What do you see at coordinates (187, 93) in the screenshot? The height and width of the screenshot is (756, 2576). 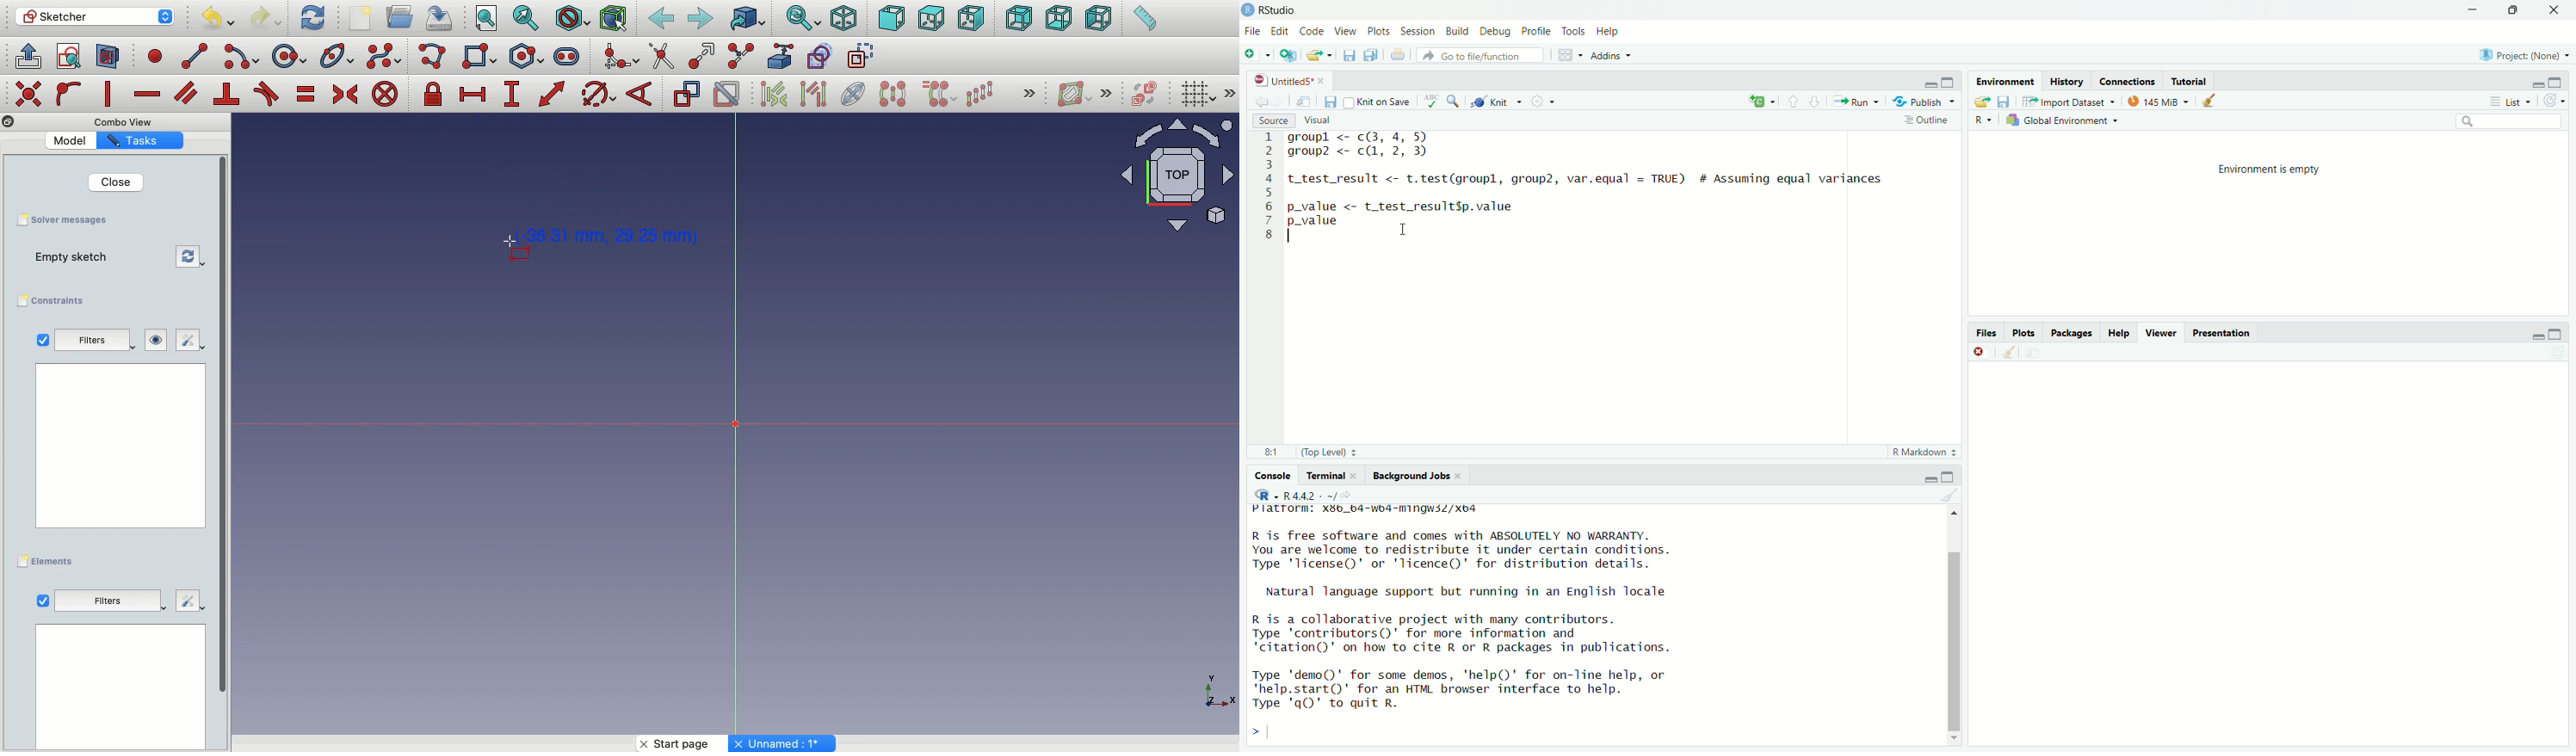 I see `constrain parallel` at bounding box center [187, 93].